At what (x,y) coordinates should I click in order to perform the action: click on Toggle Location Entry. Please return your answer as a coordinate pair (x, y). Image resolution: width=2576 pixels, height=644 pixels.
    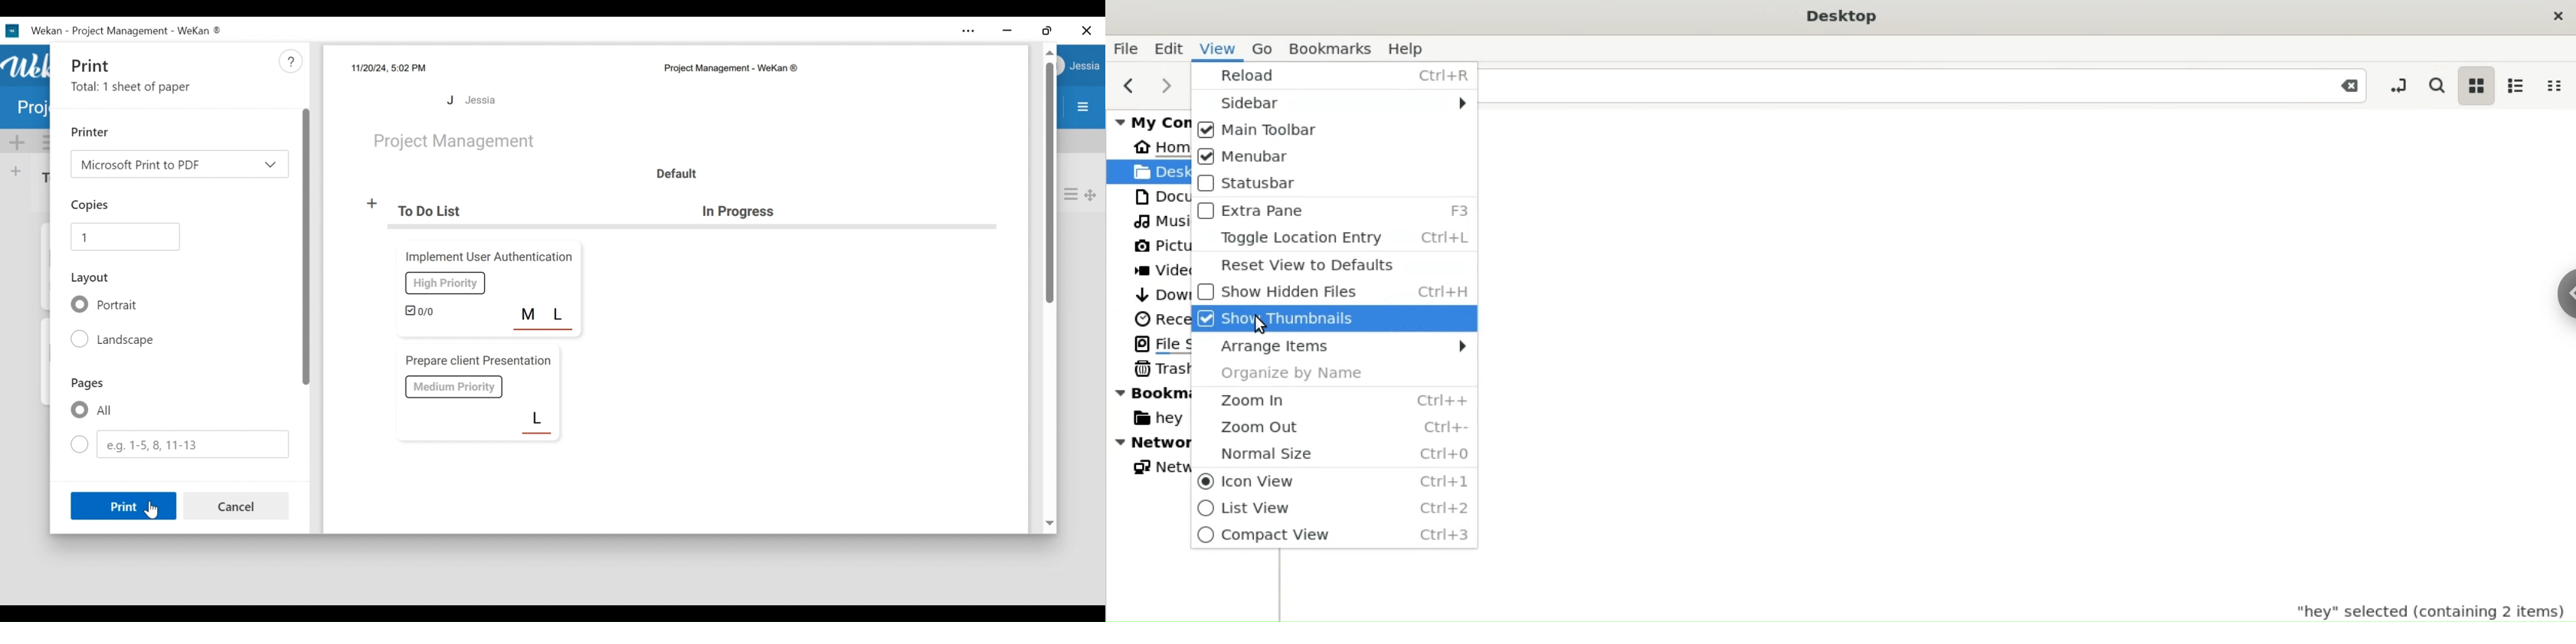
    Looking at the image, I should click on (1327, 237).